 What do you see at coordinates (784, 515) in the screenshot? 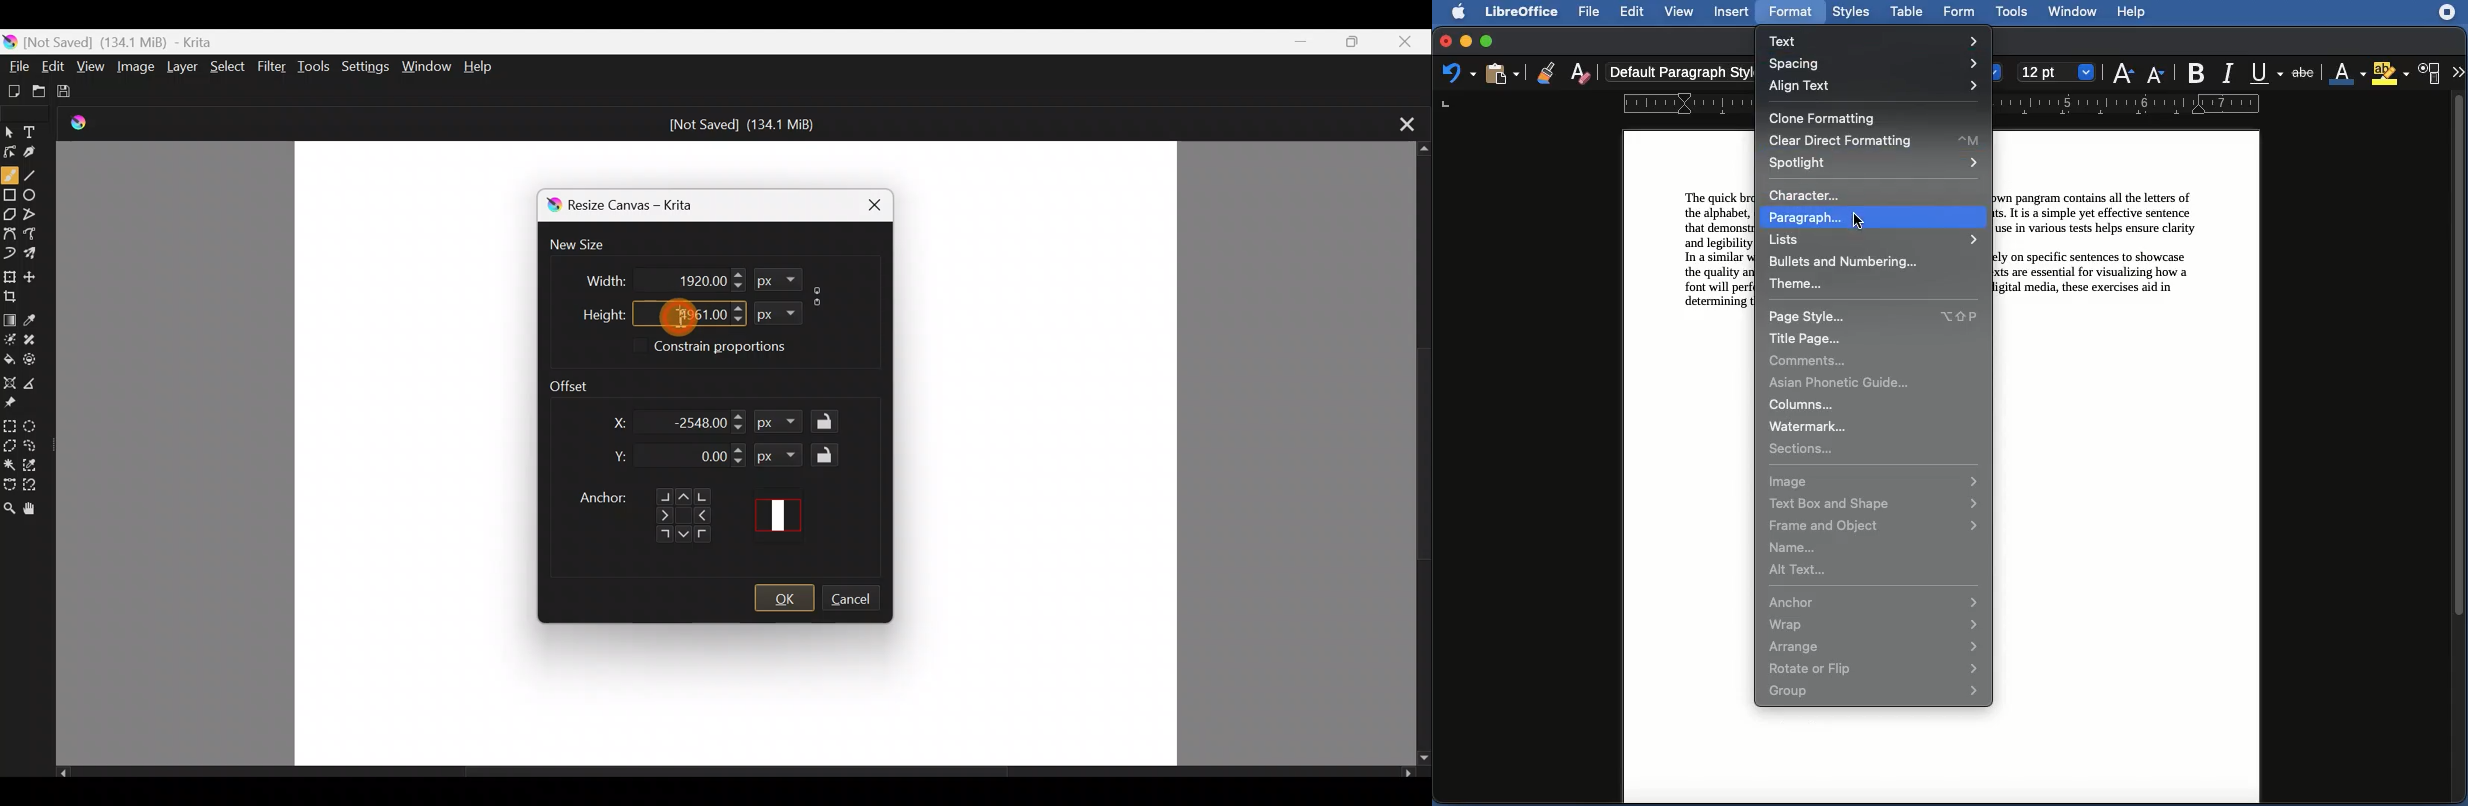
I see `Preview` at bounding box center [784, 515].